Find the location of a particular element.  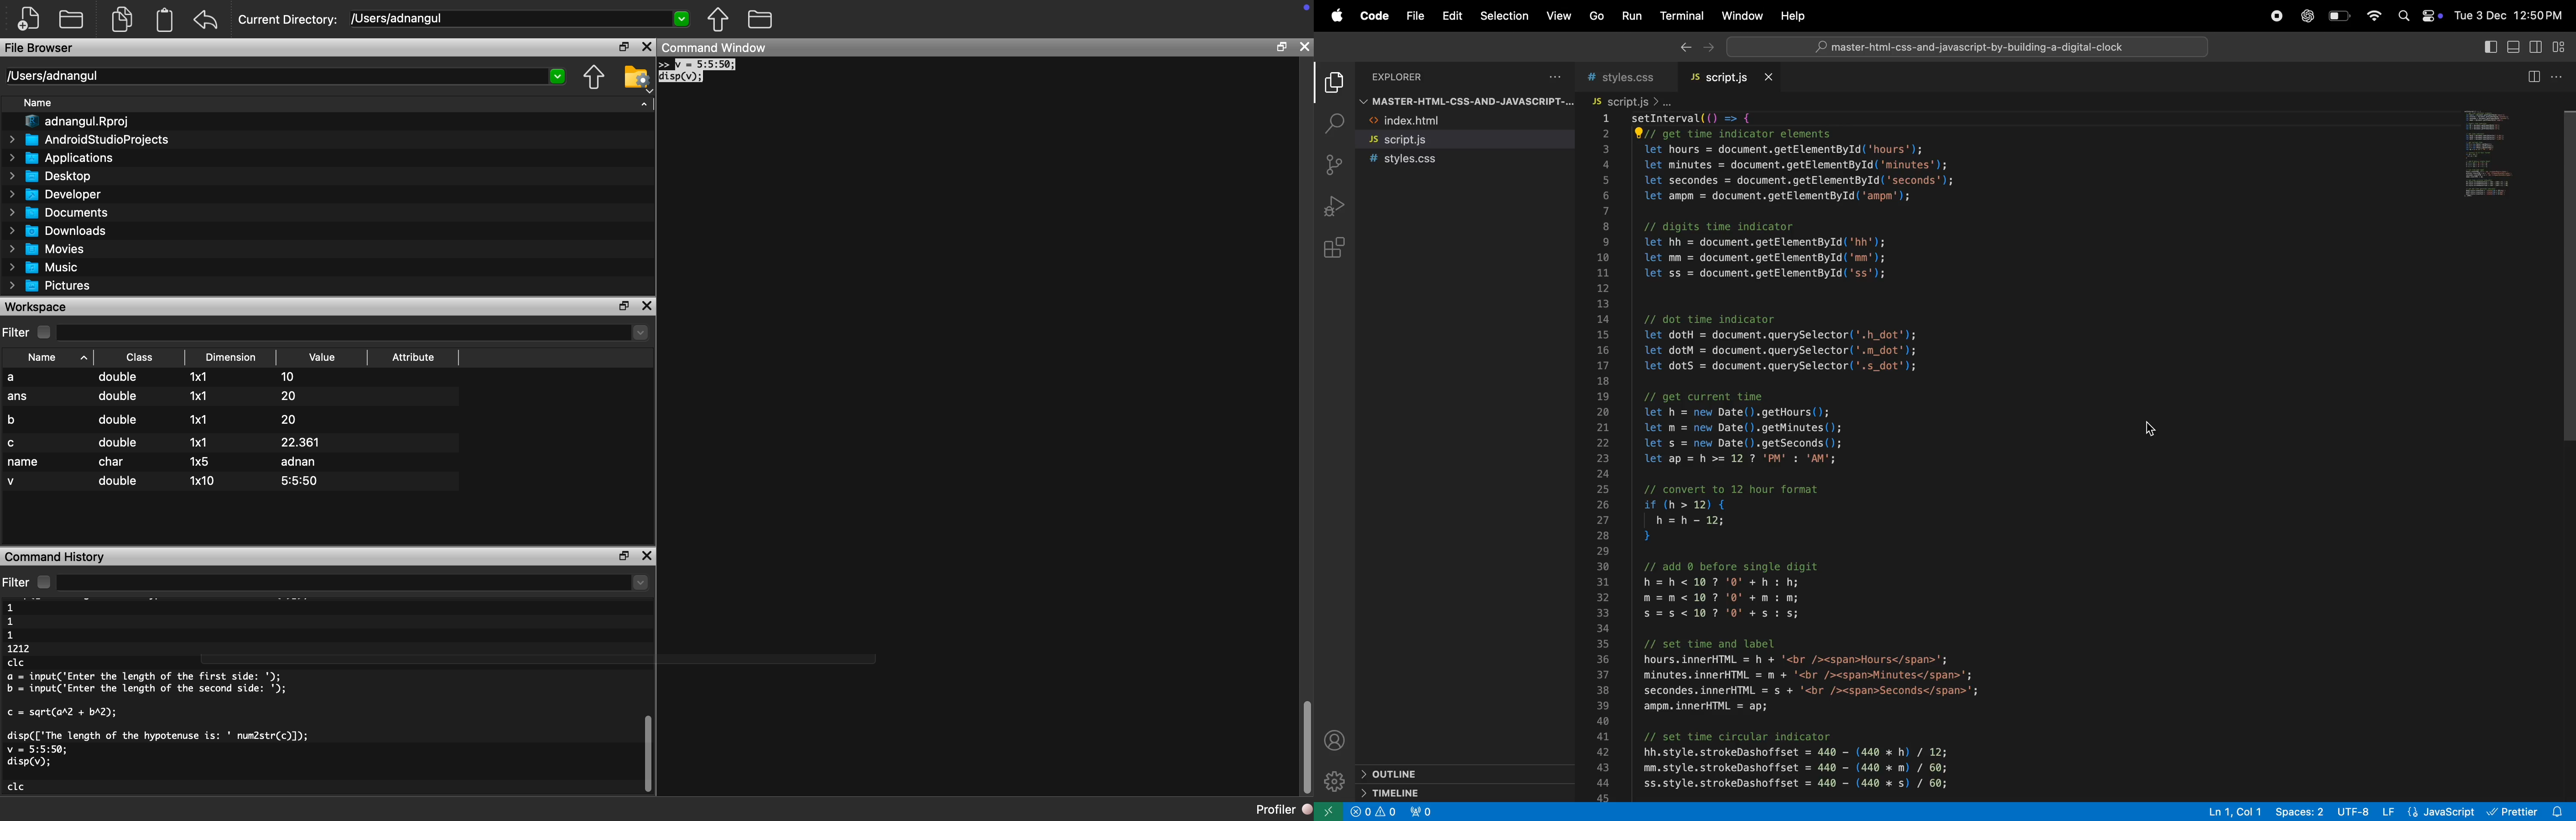

Previous Folder is located at coordinates (593, 77).